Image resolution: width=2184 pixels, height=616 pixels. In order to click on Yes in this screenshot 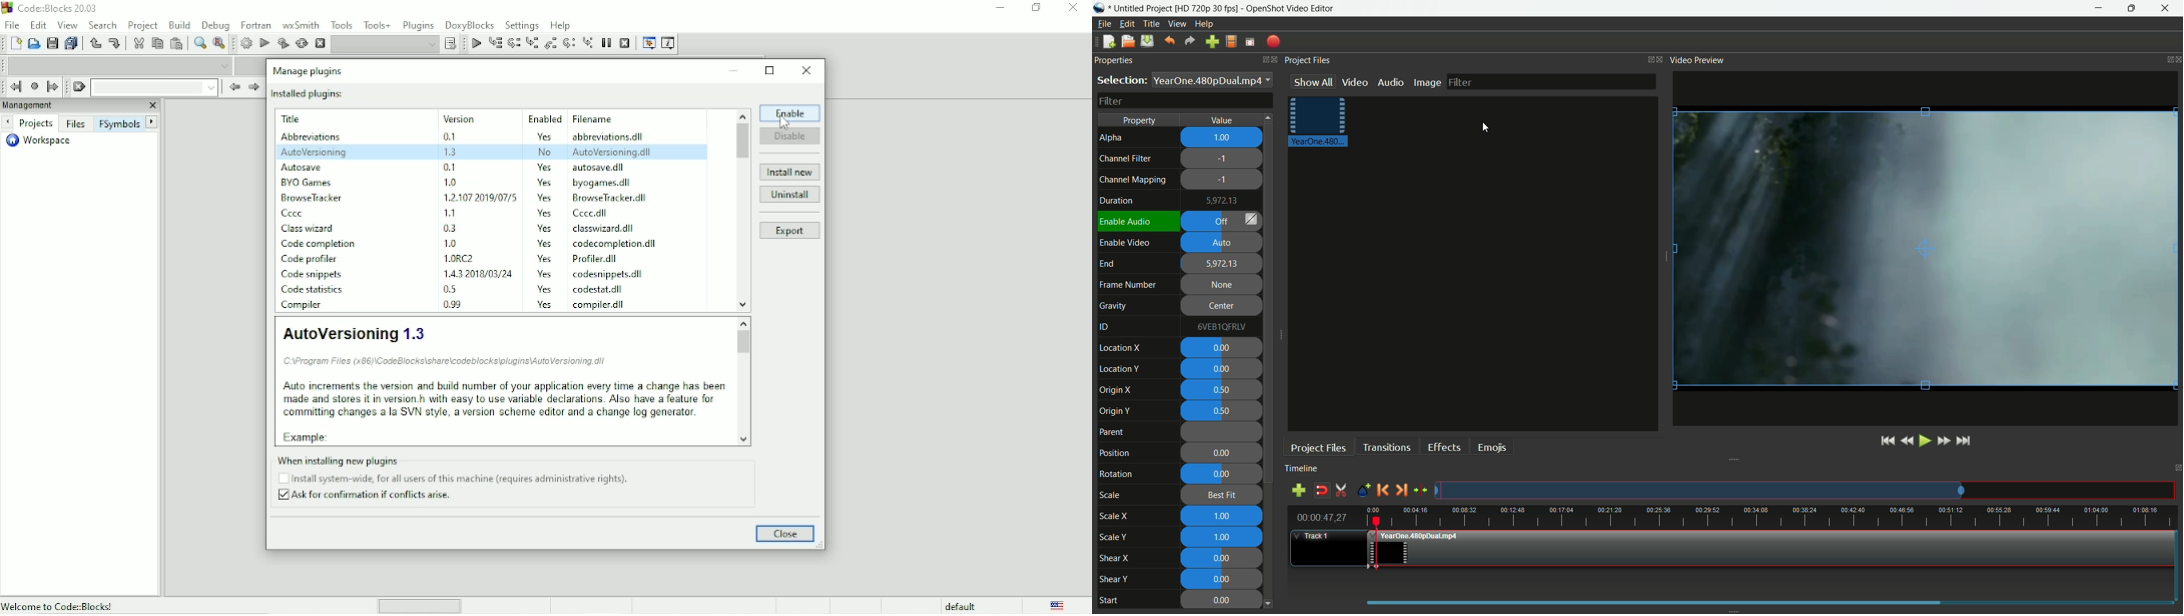, I will do `click(544, 136)`.